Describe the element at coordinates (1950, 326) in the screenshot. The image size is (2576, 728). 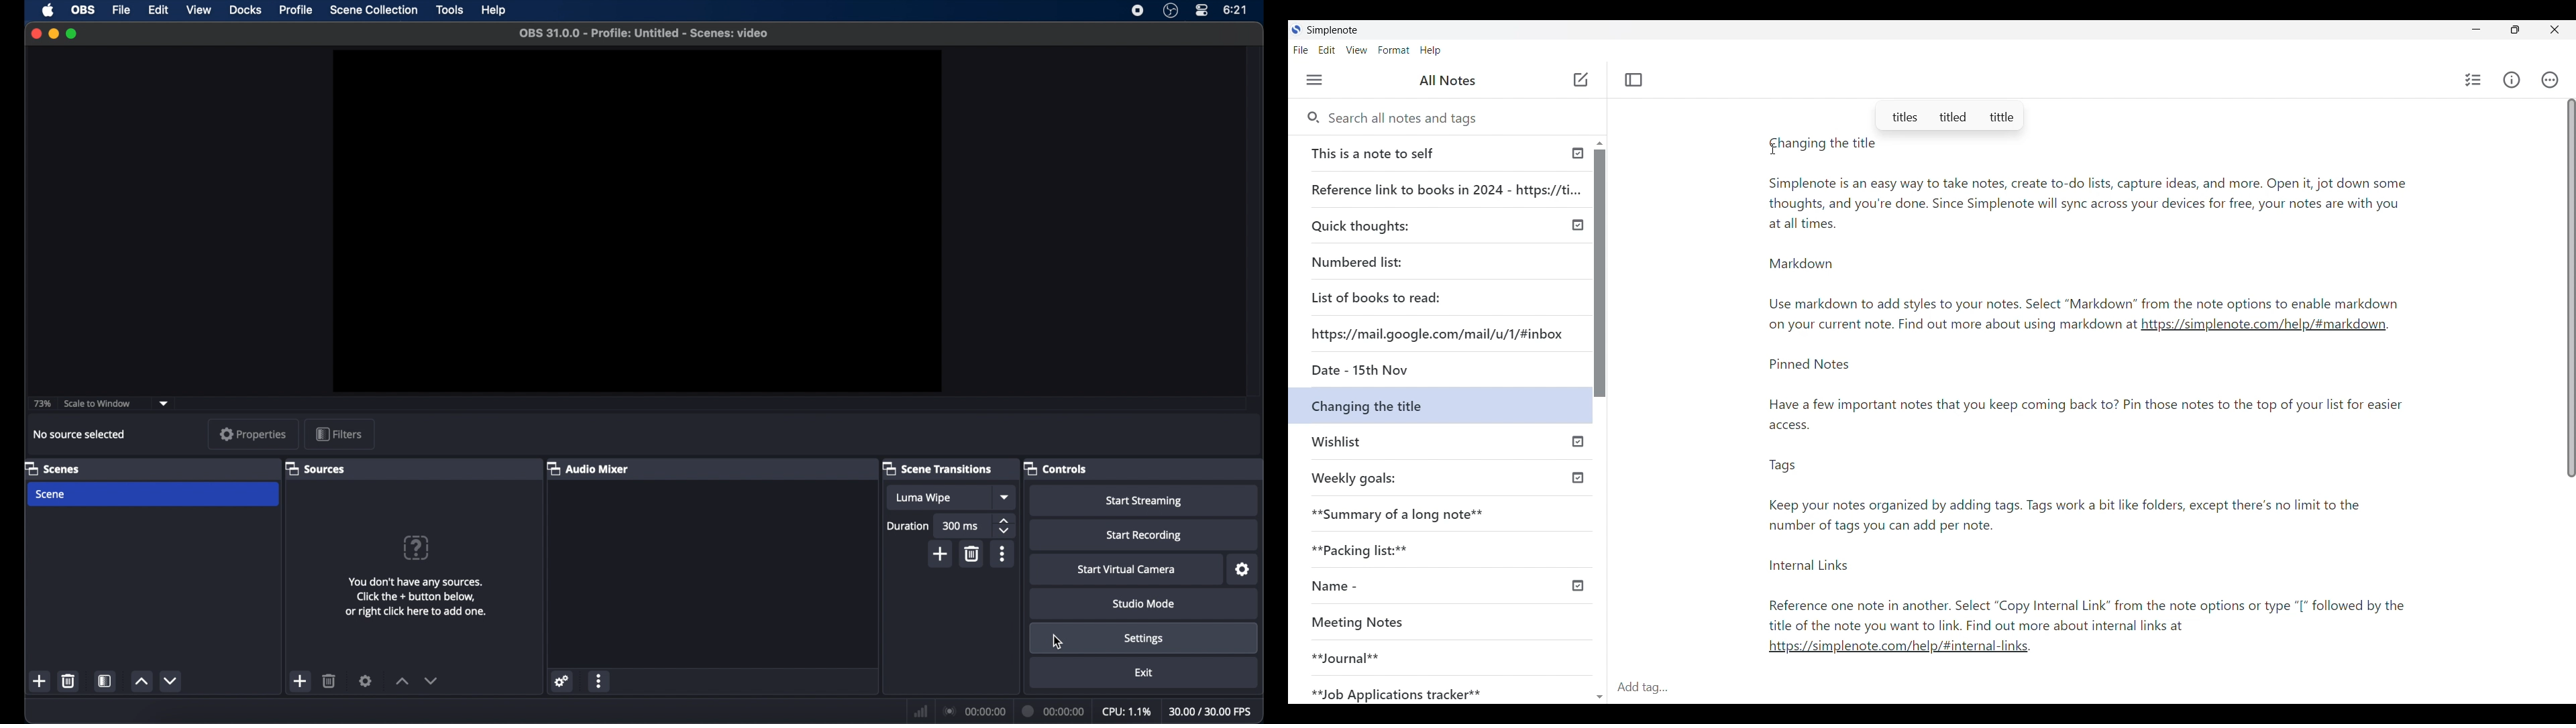
I see `text` at that location.